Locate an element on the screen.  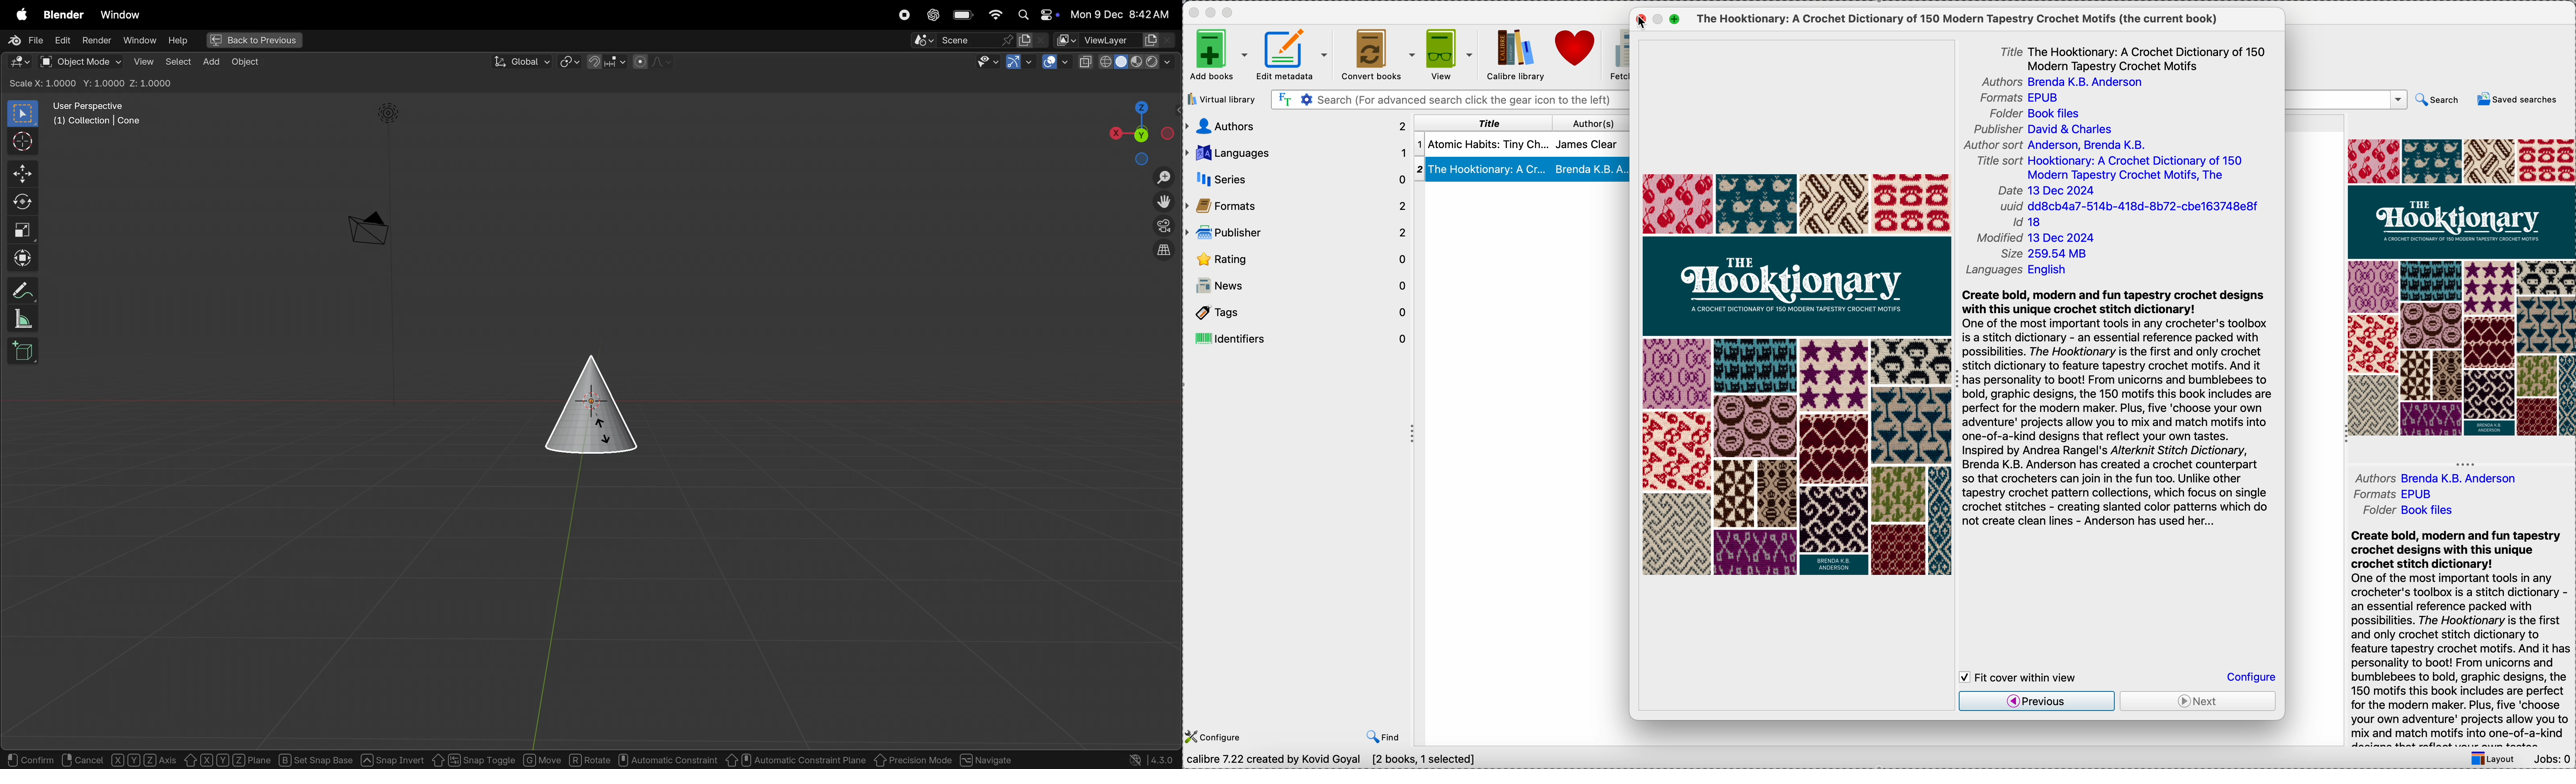
battery is located at coordinates (964, 14).